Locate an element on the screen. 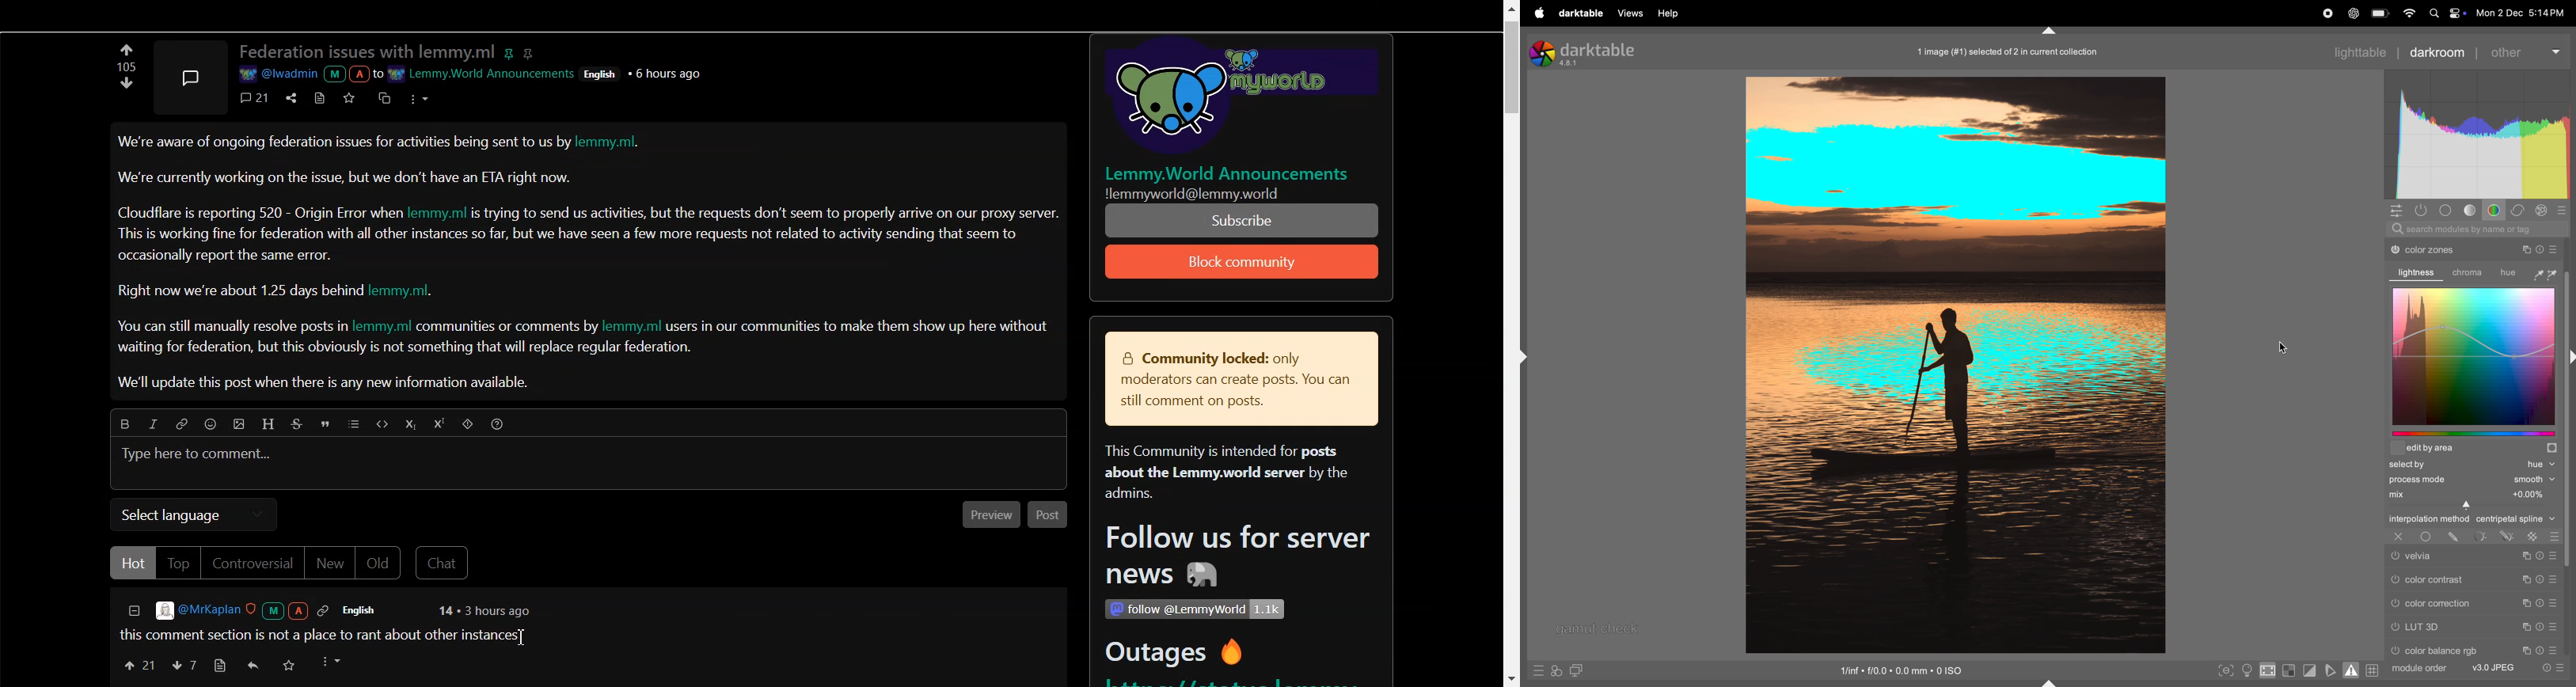  quick presets is located at coordinates (1539, 670).